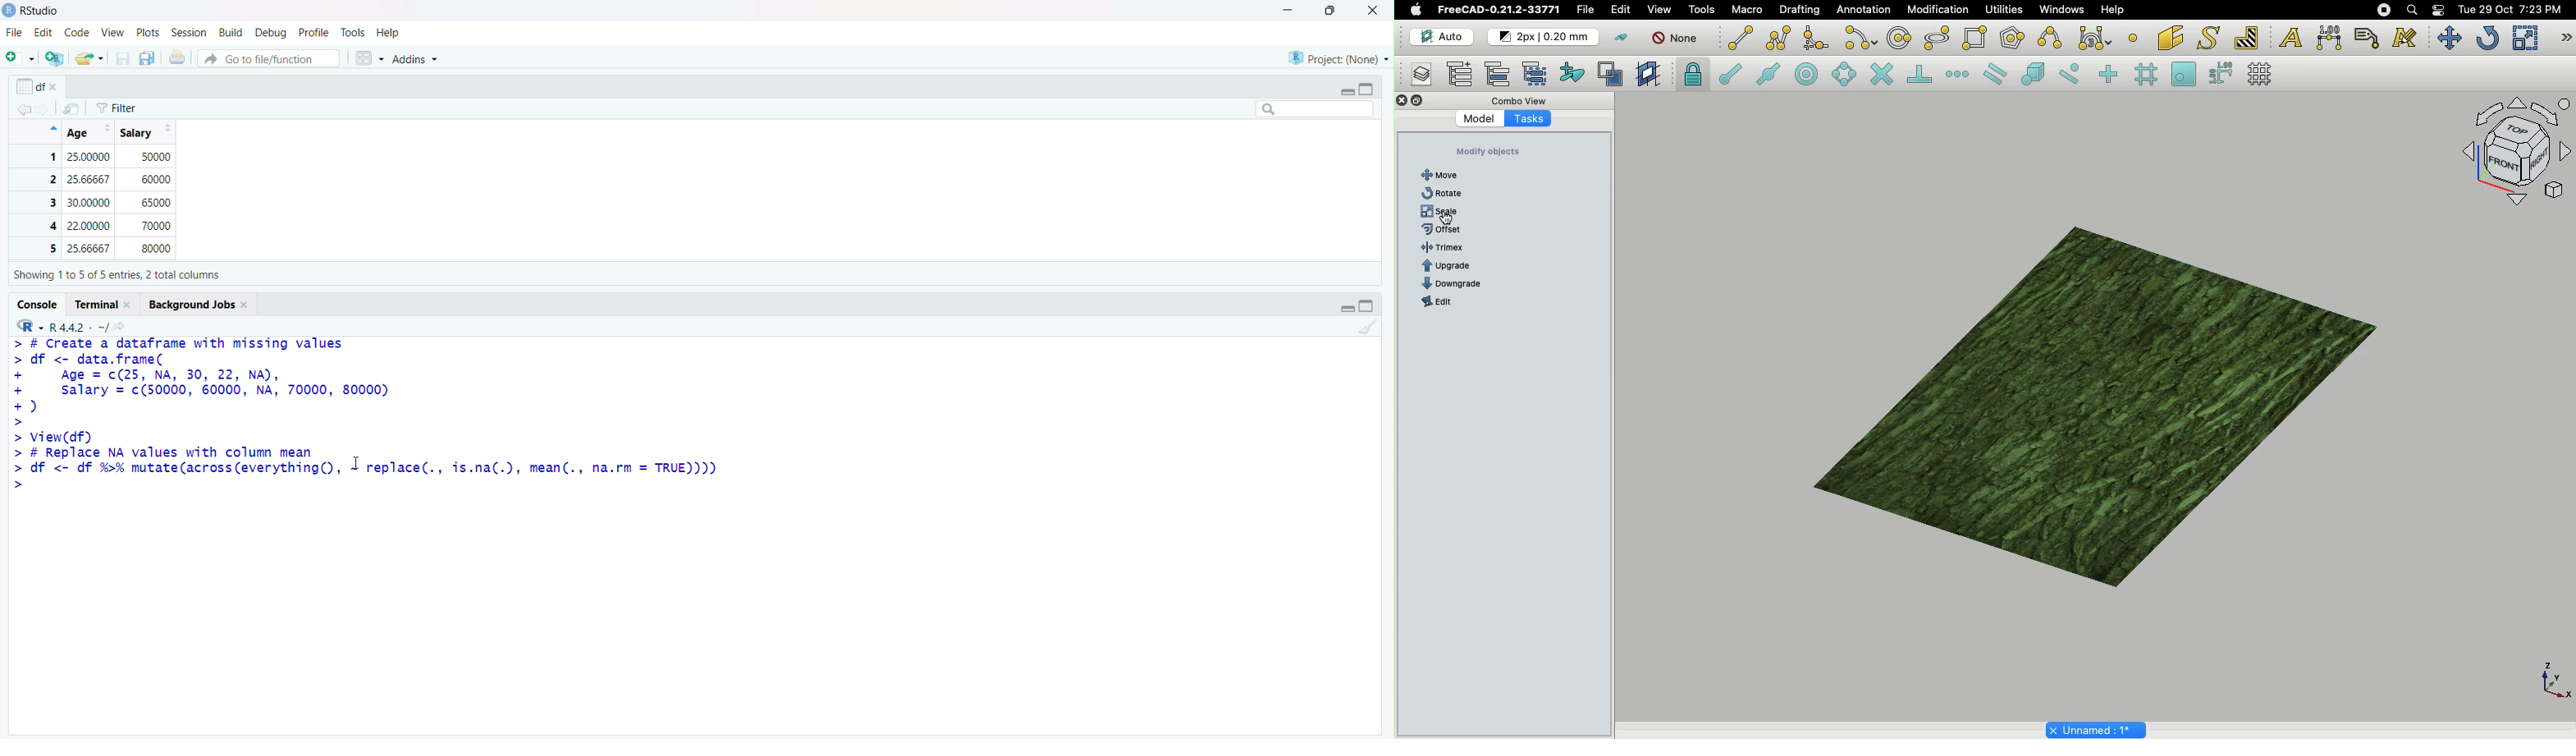  Describe the element at coordinates (20, 54) in the screenshot. I see `New File` at that location.